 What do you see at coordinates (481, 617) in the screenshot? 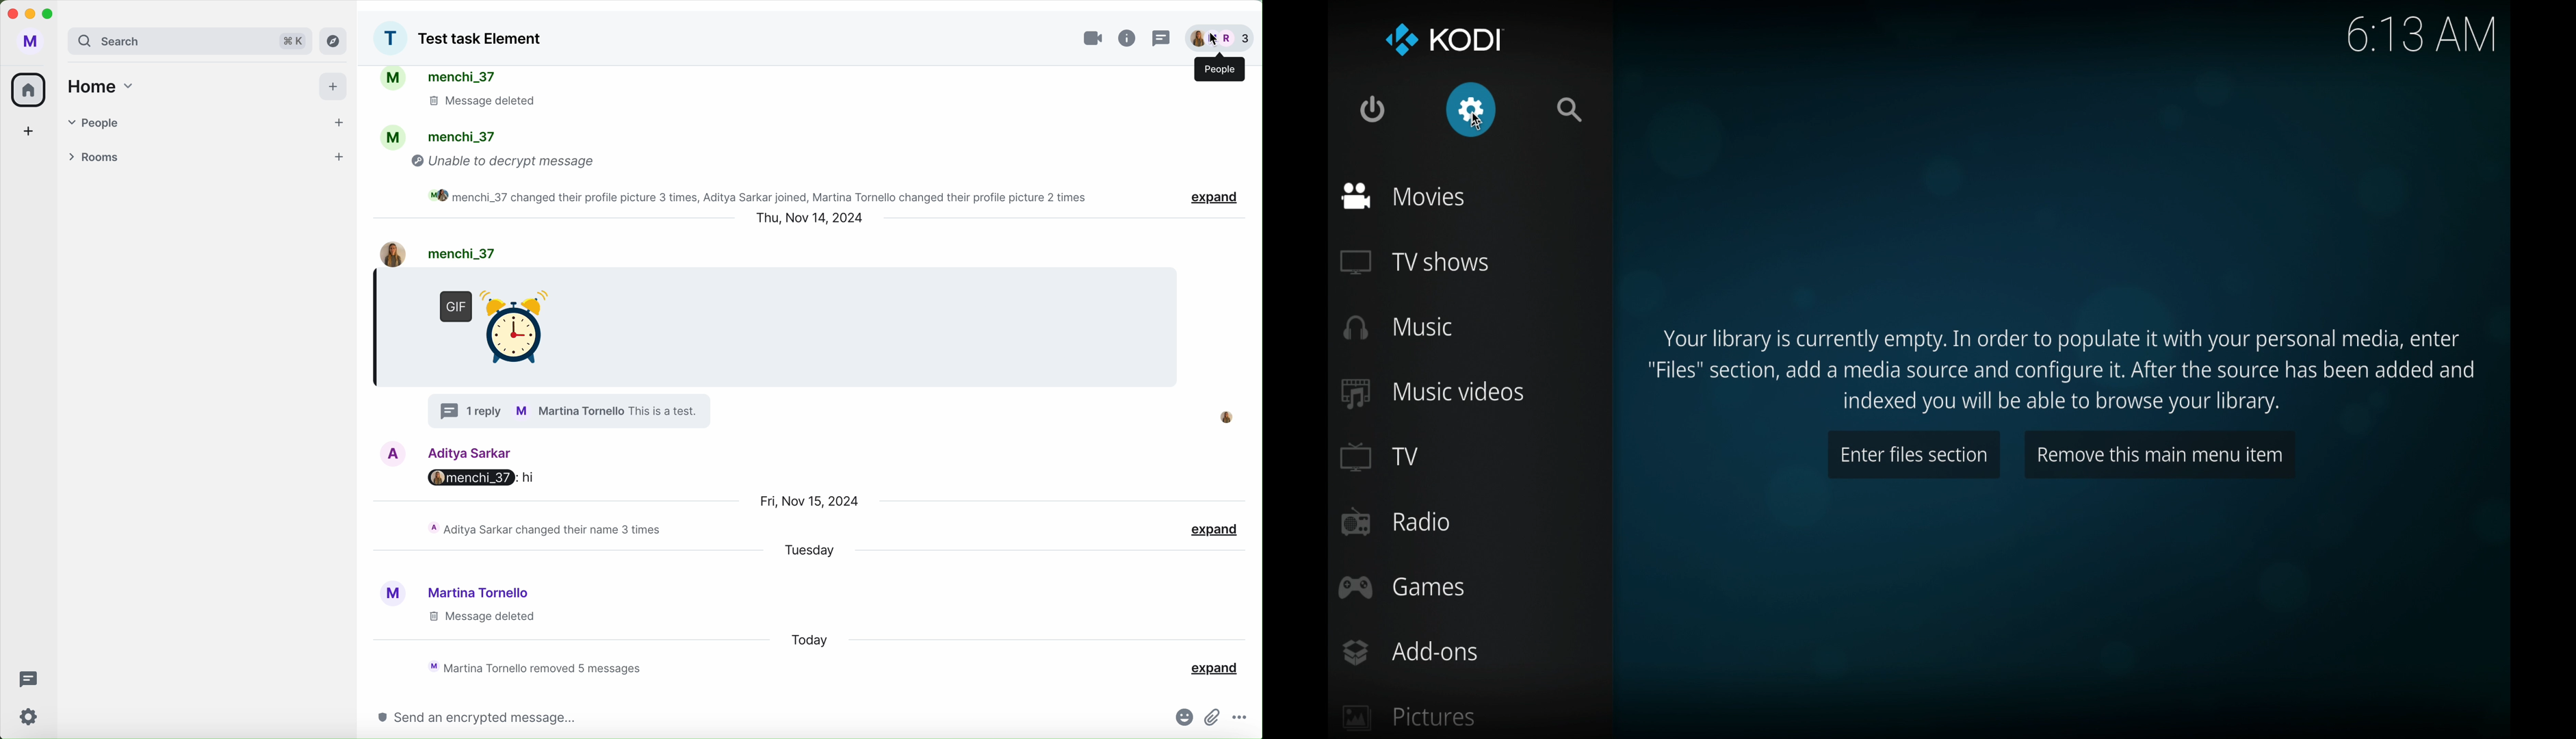
I see `message delated` at bounding box center [481, 617].